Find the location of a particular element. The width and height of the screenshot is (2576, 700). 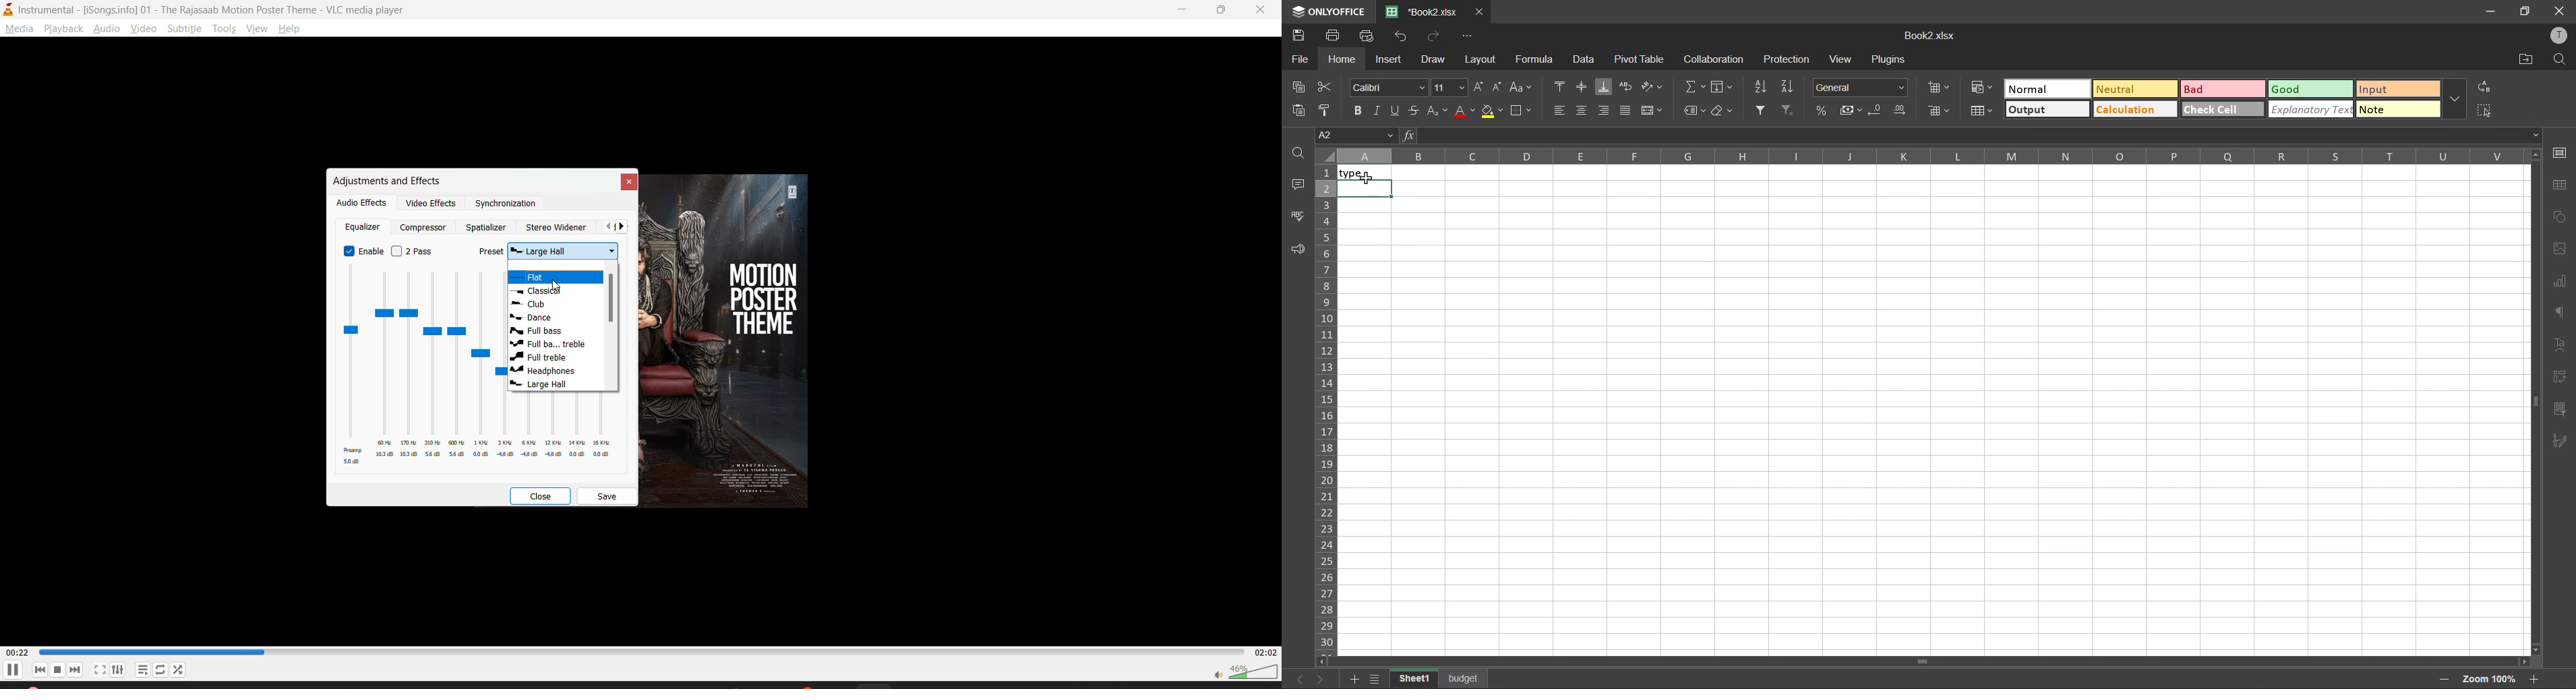

open location is located at coordinates (2527, 61).